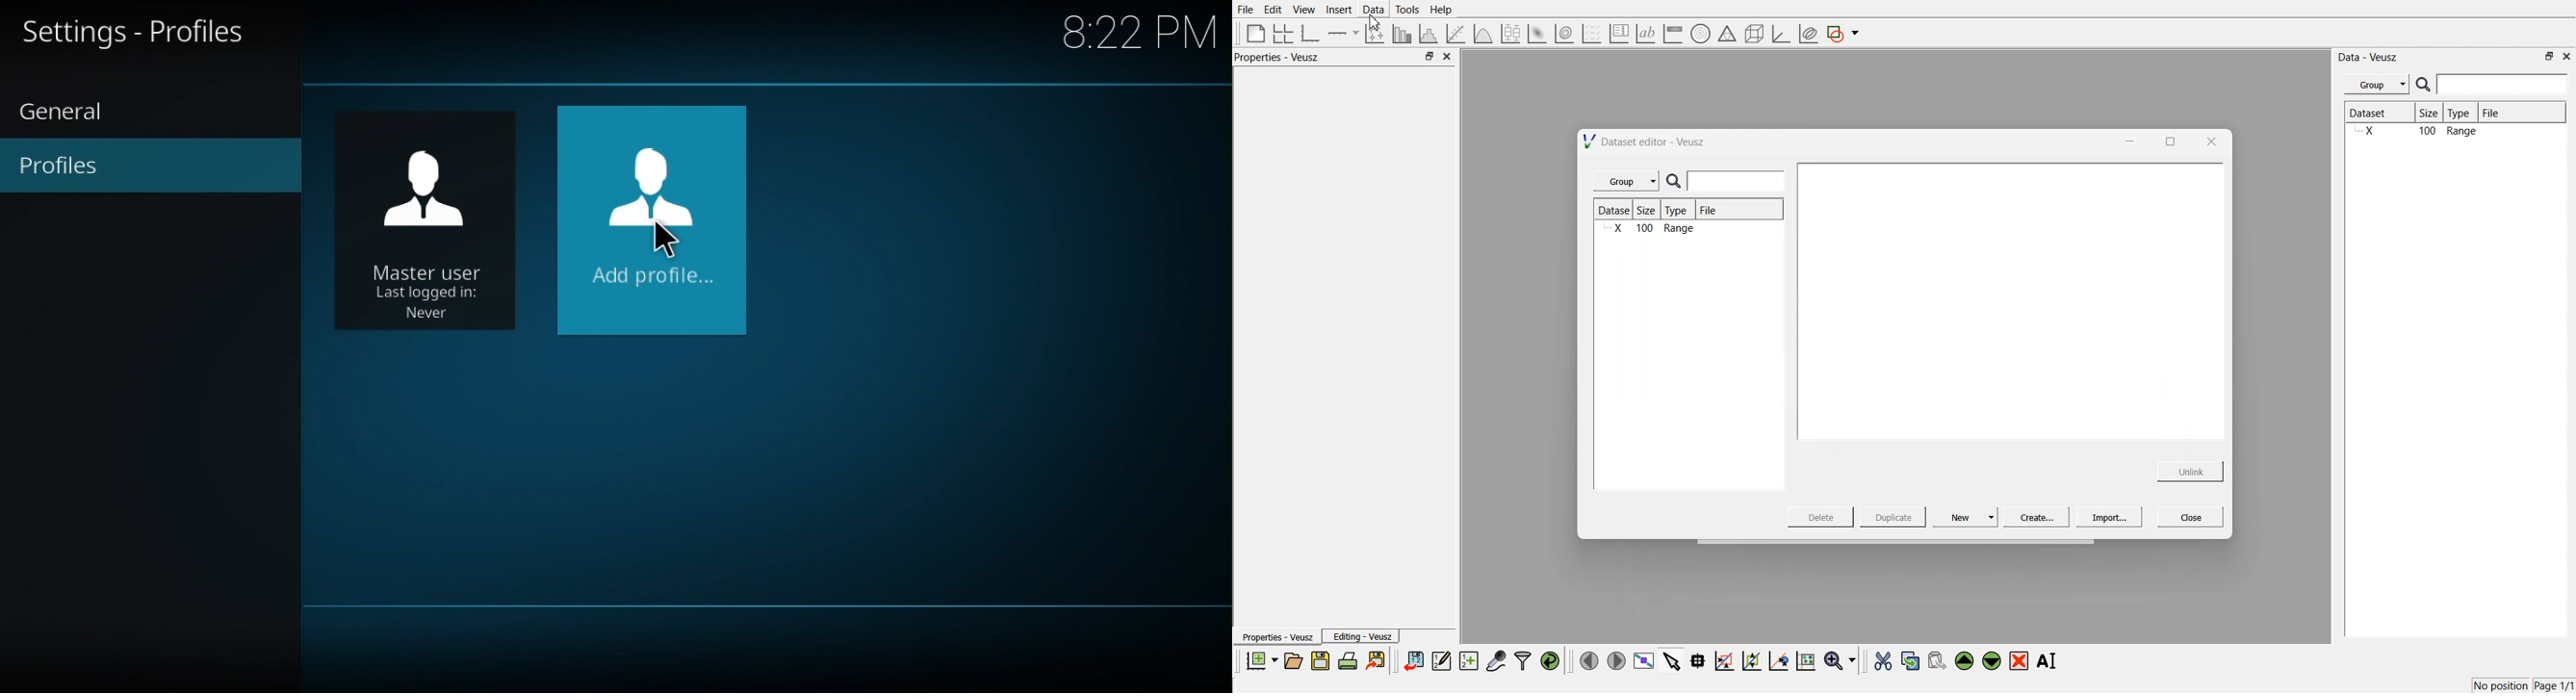 This screenshot has width=2576, height=700. I want to click on 3d shapes, so click(1752, 34).